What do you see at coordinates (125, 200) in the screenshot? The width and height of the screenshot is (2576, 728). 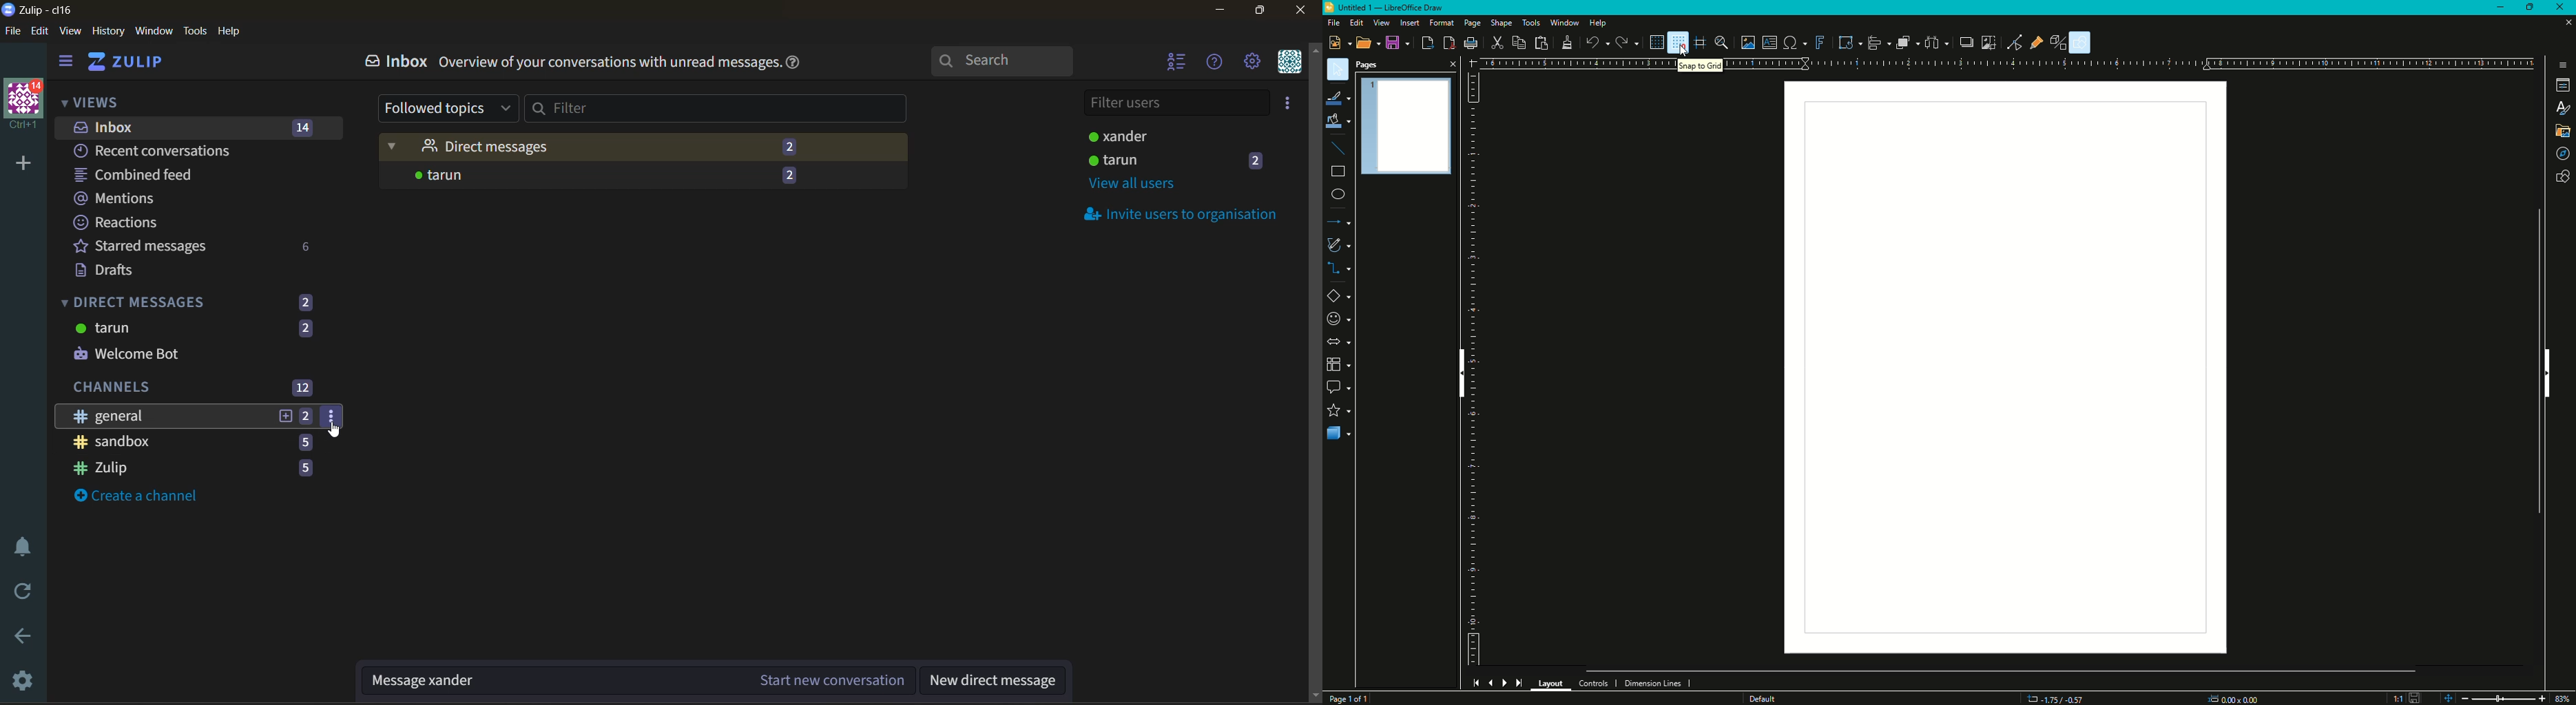 I see `mentions` at bounding box center [125, 200].